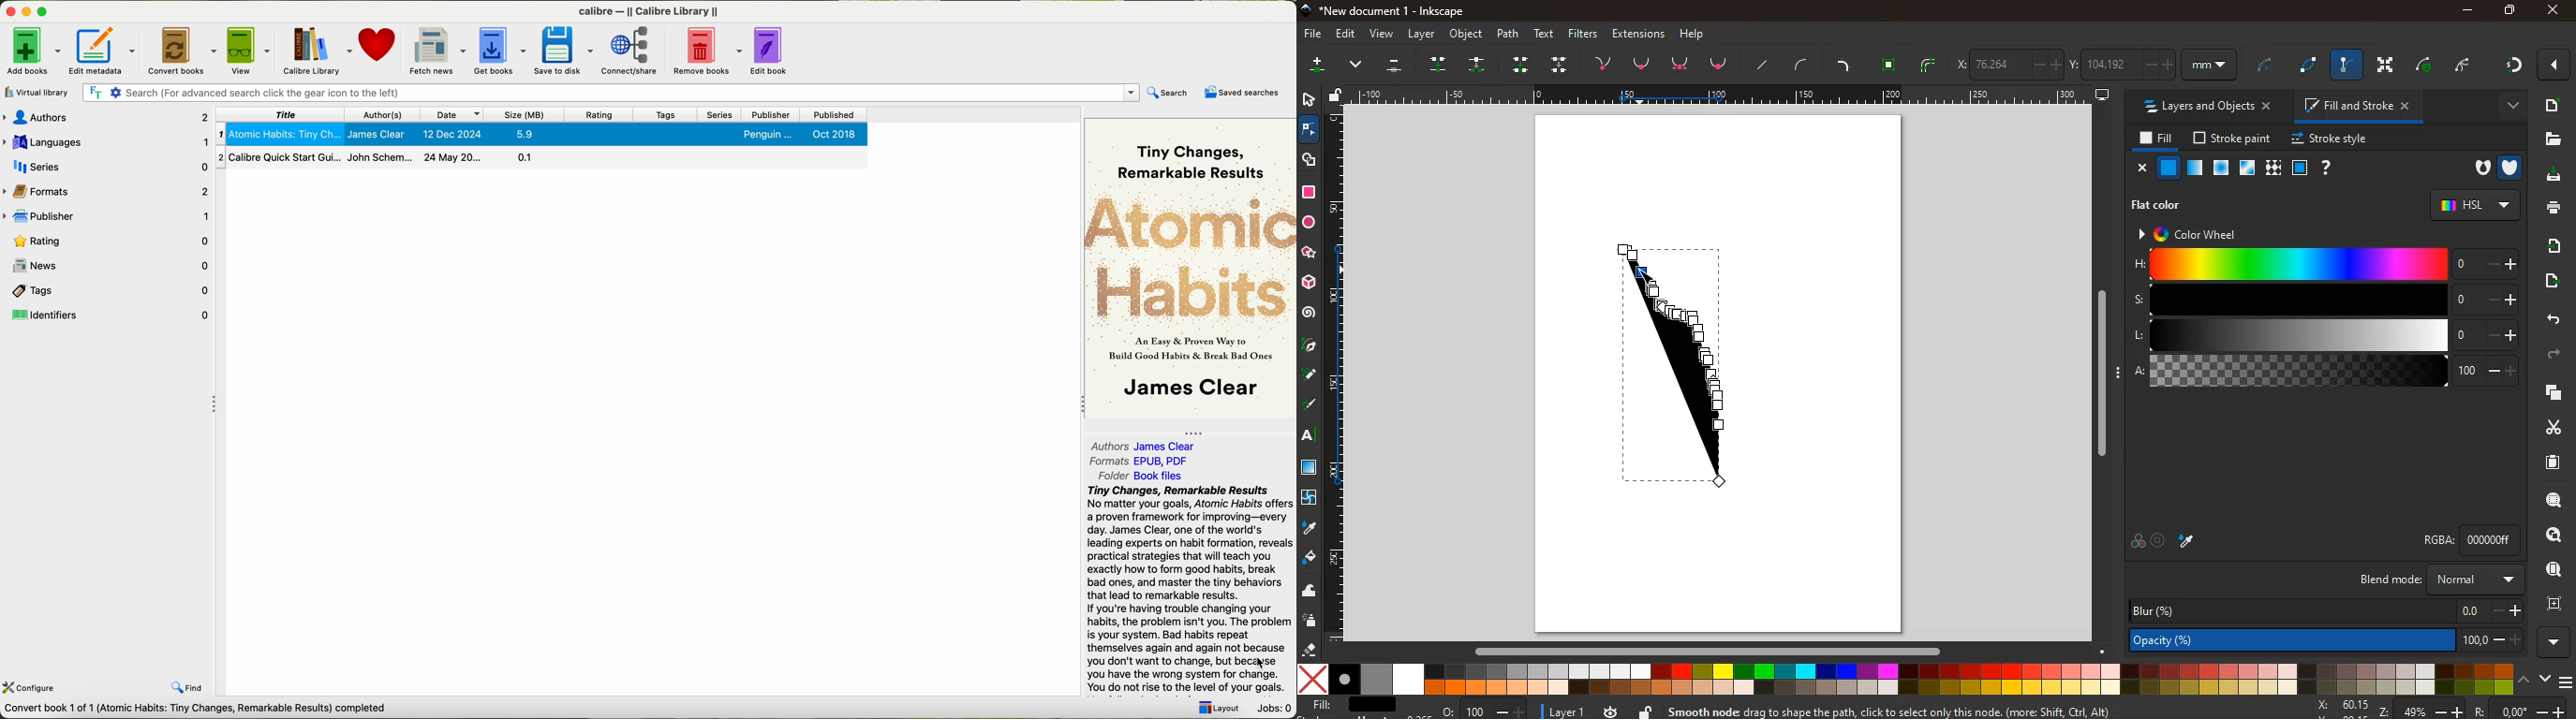  I want to click on pencil took, so click(1310, 374).